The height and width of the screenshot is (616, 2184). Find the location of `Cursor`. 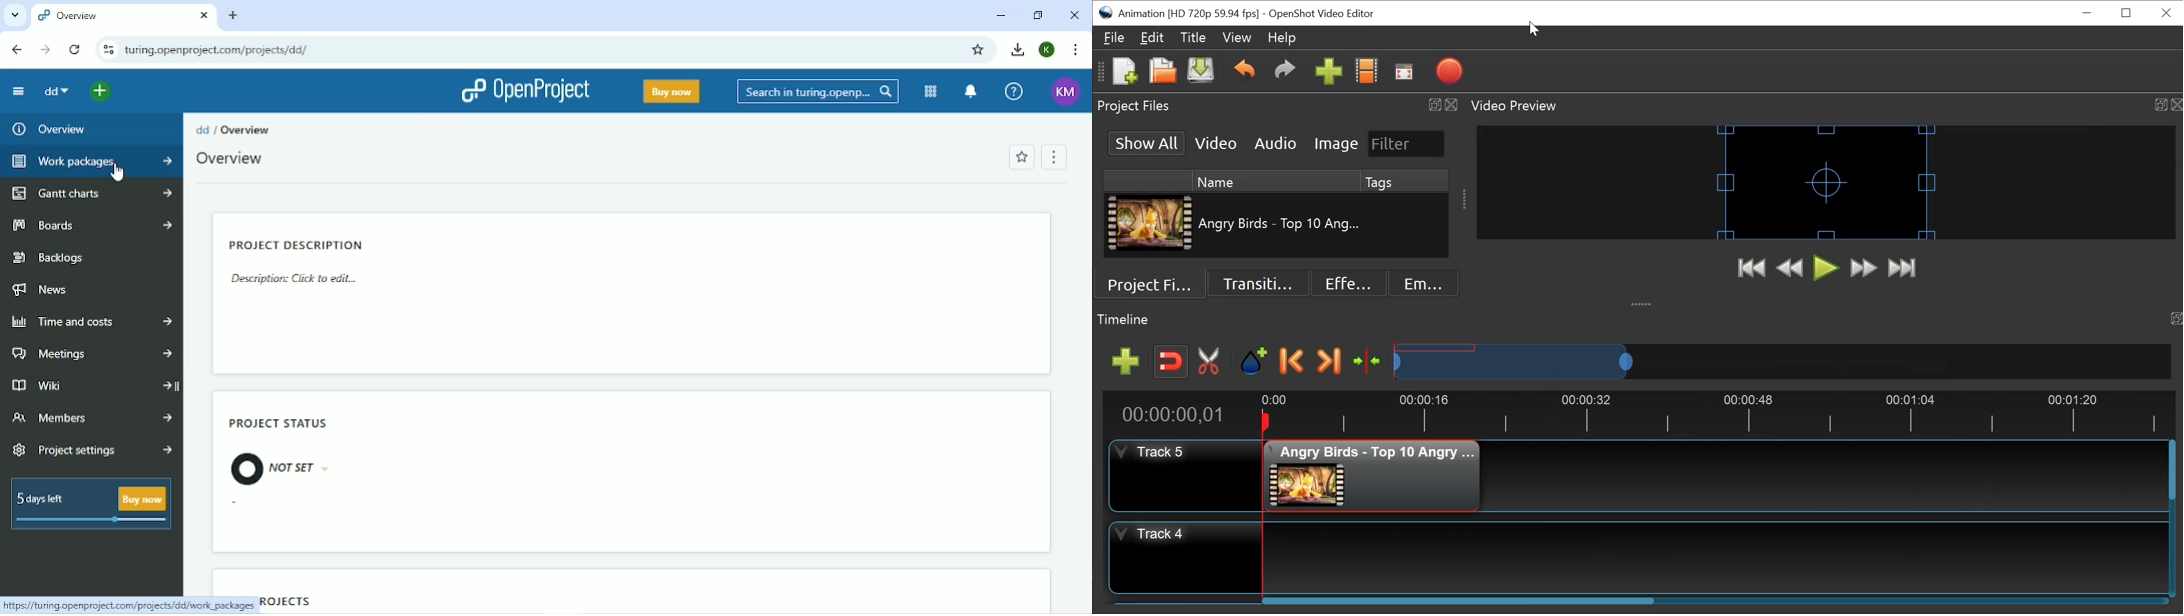

Cursor is located at coordinates (1531, 31).